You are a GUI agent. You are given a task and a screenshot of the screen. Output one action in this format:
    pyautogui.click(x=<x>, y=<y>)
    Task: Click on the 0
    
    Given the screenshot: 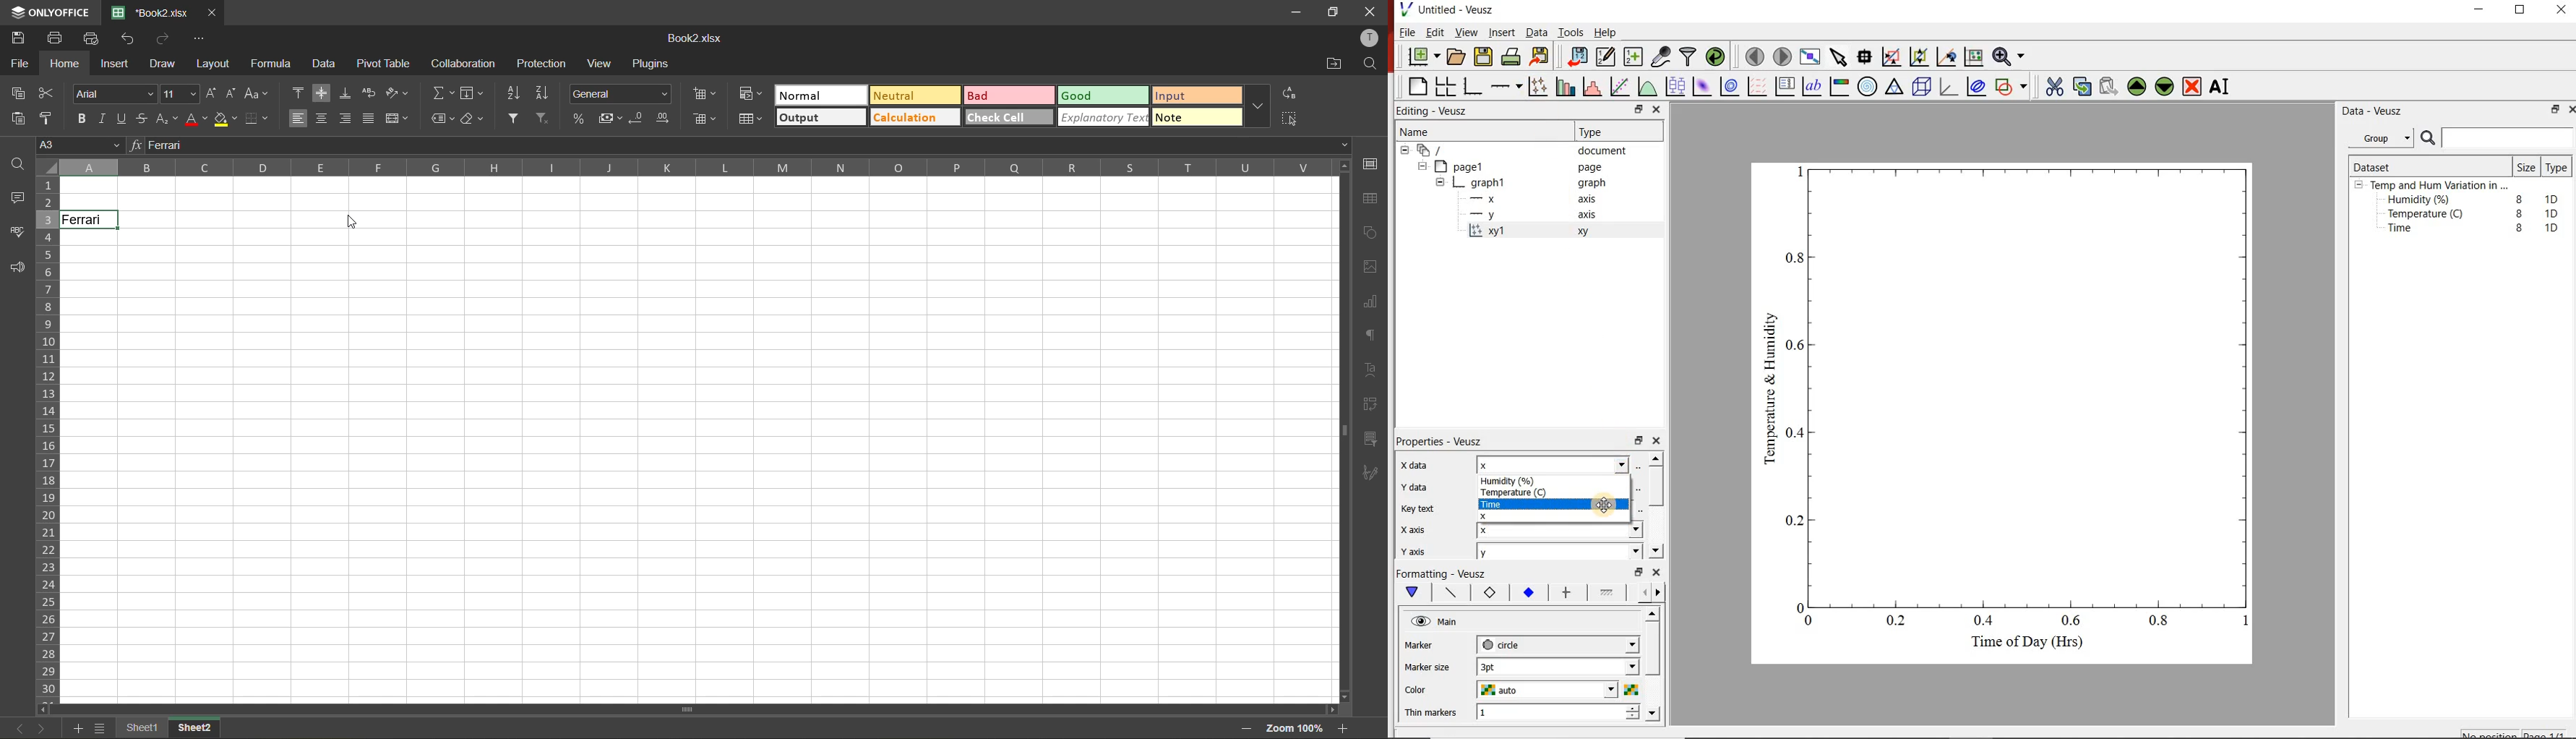 What is the action you would take?
    pyautogui.click(x=1795, y=605)
    